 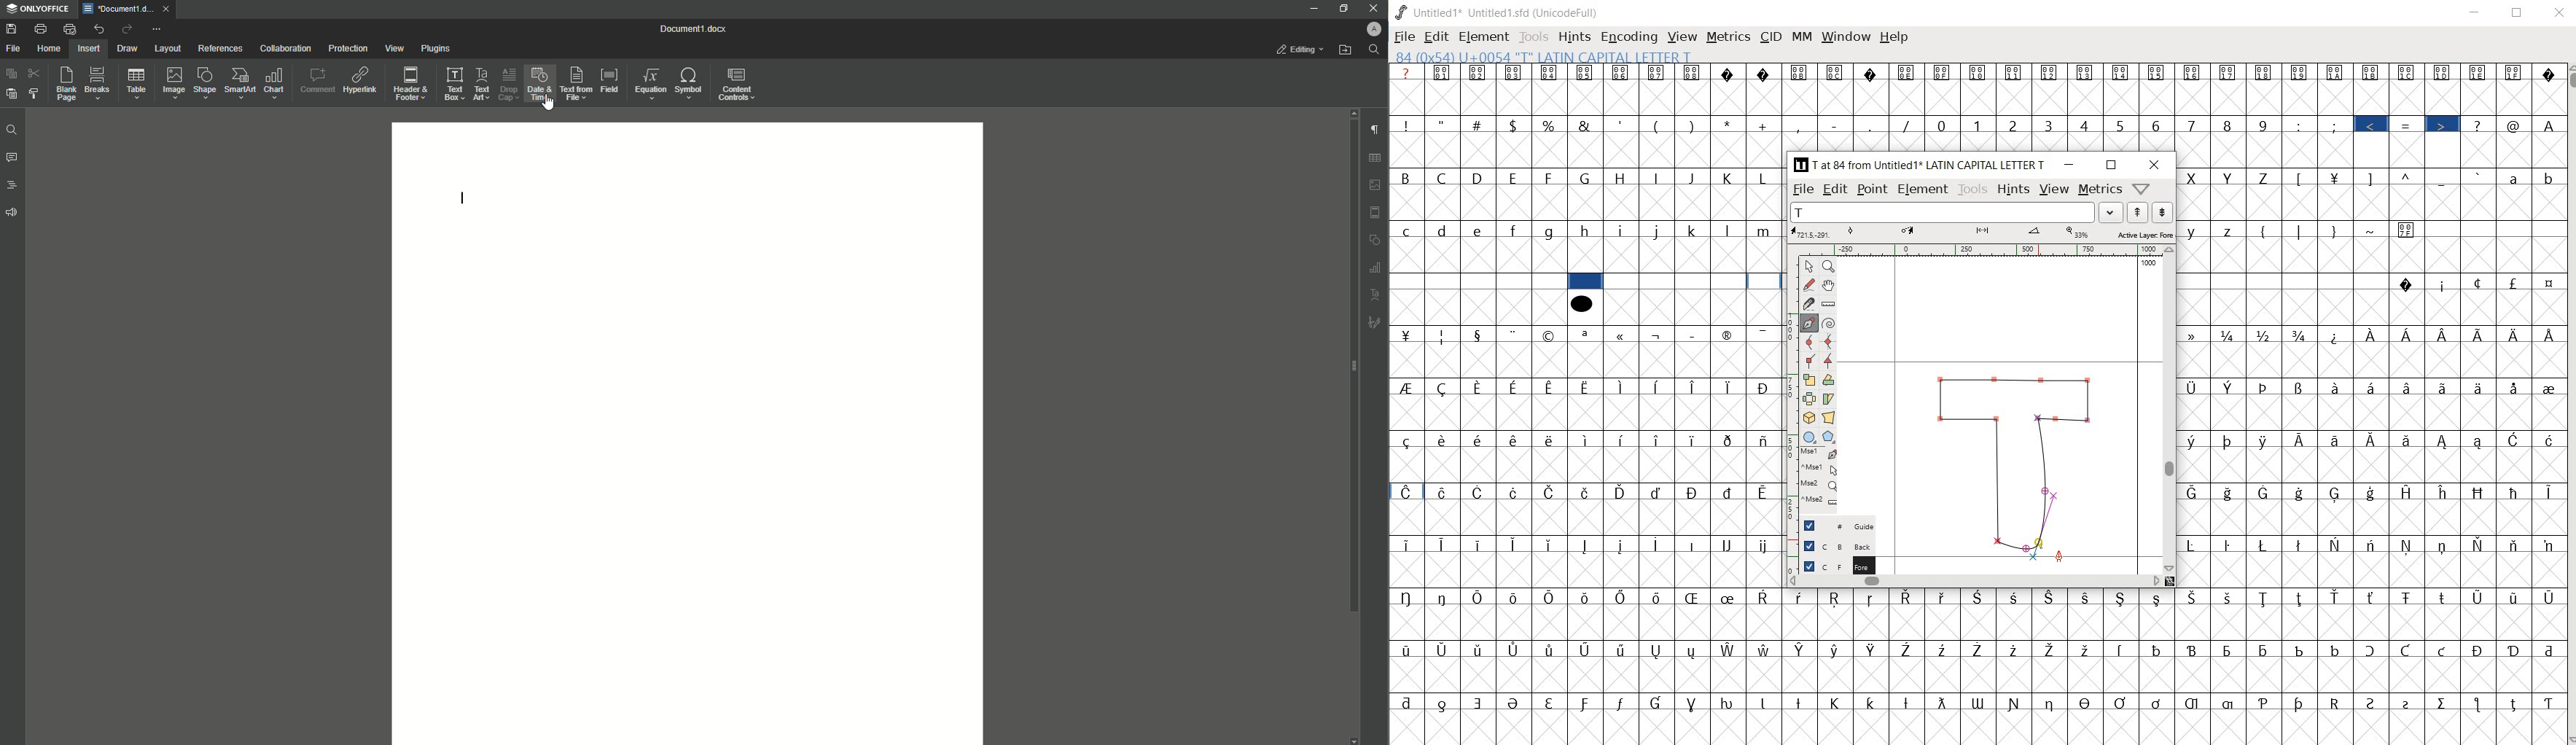 I want to click on Symbol, so click(x=1445, y=546).